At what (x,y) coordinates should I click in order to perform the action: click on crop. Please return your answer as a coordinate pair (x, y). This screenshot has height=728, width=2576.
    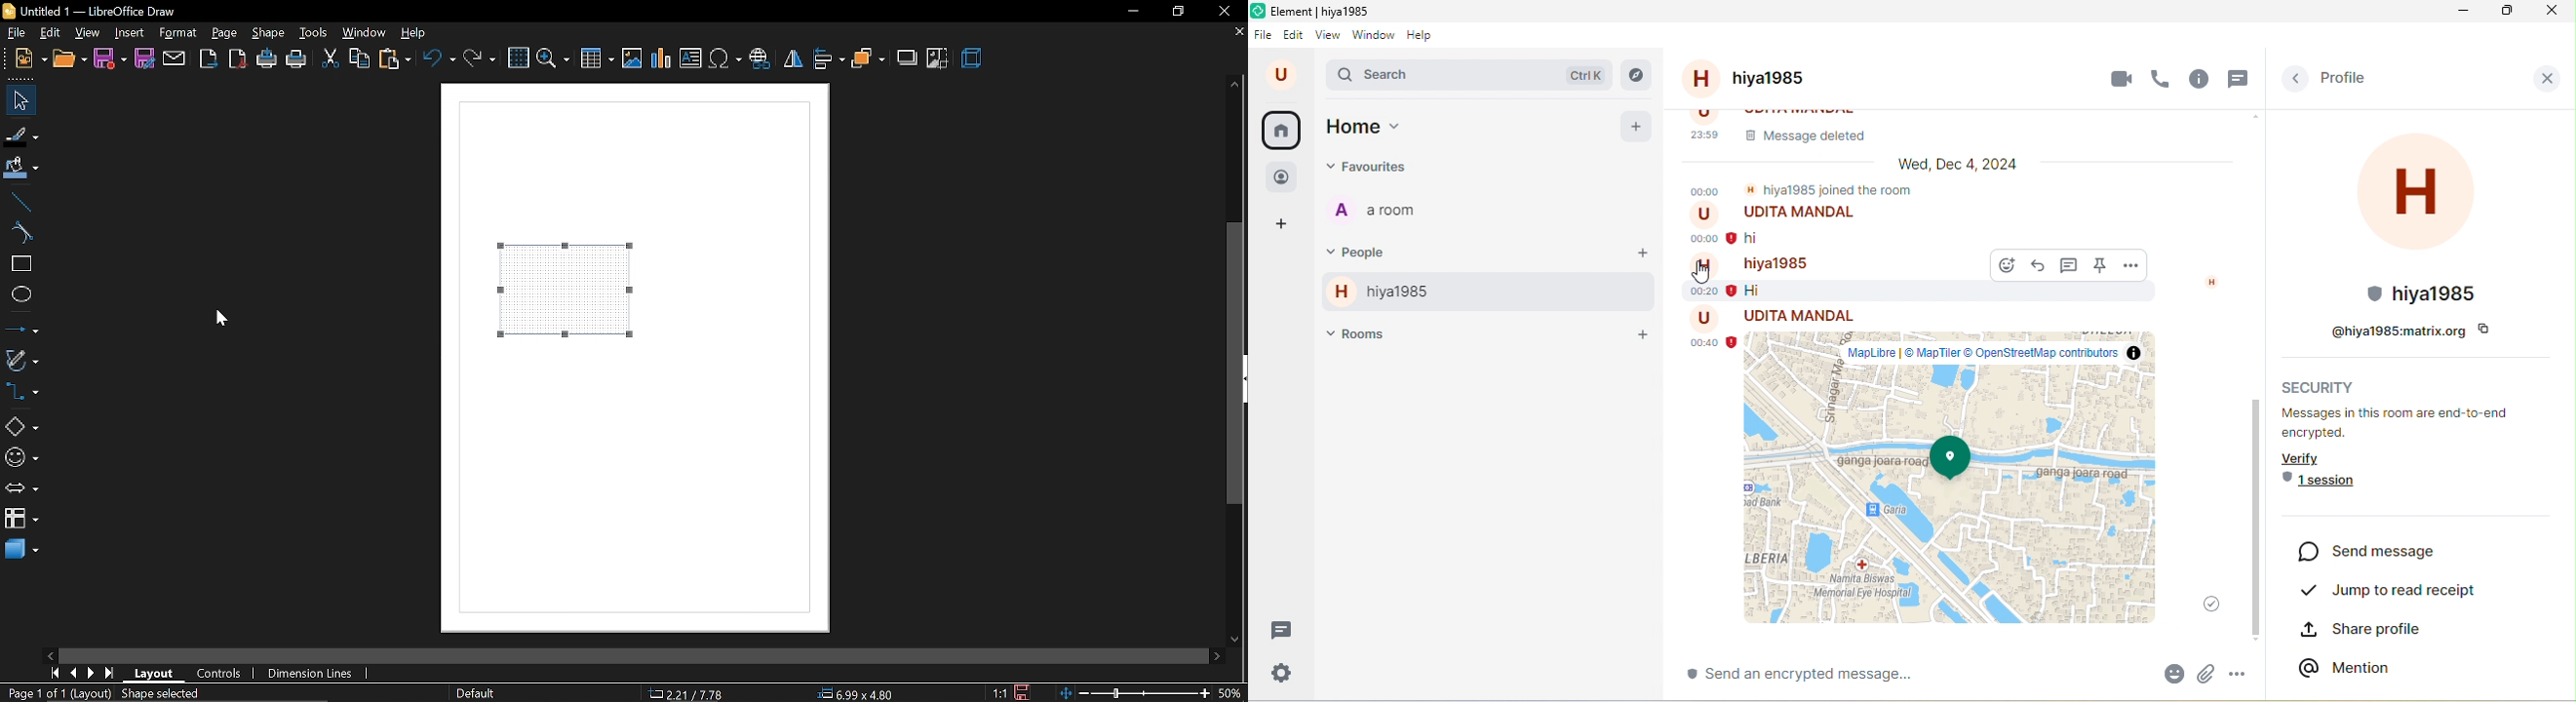
    Looking at the image, I should click on (939, 59).